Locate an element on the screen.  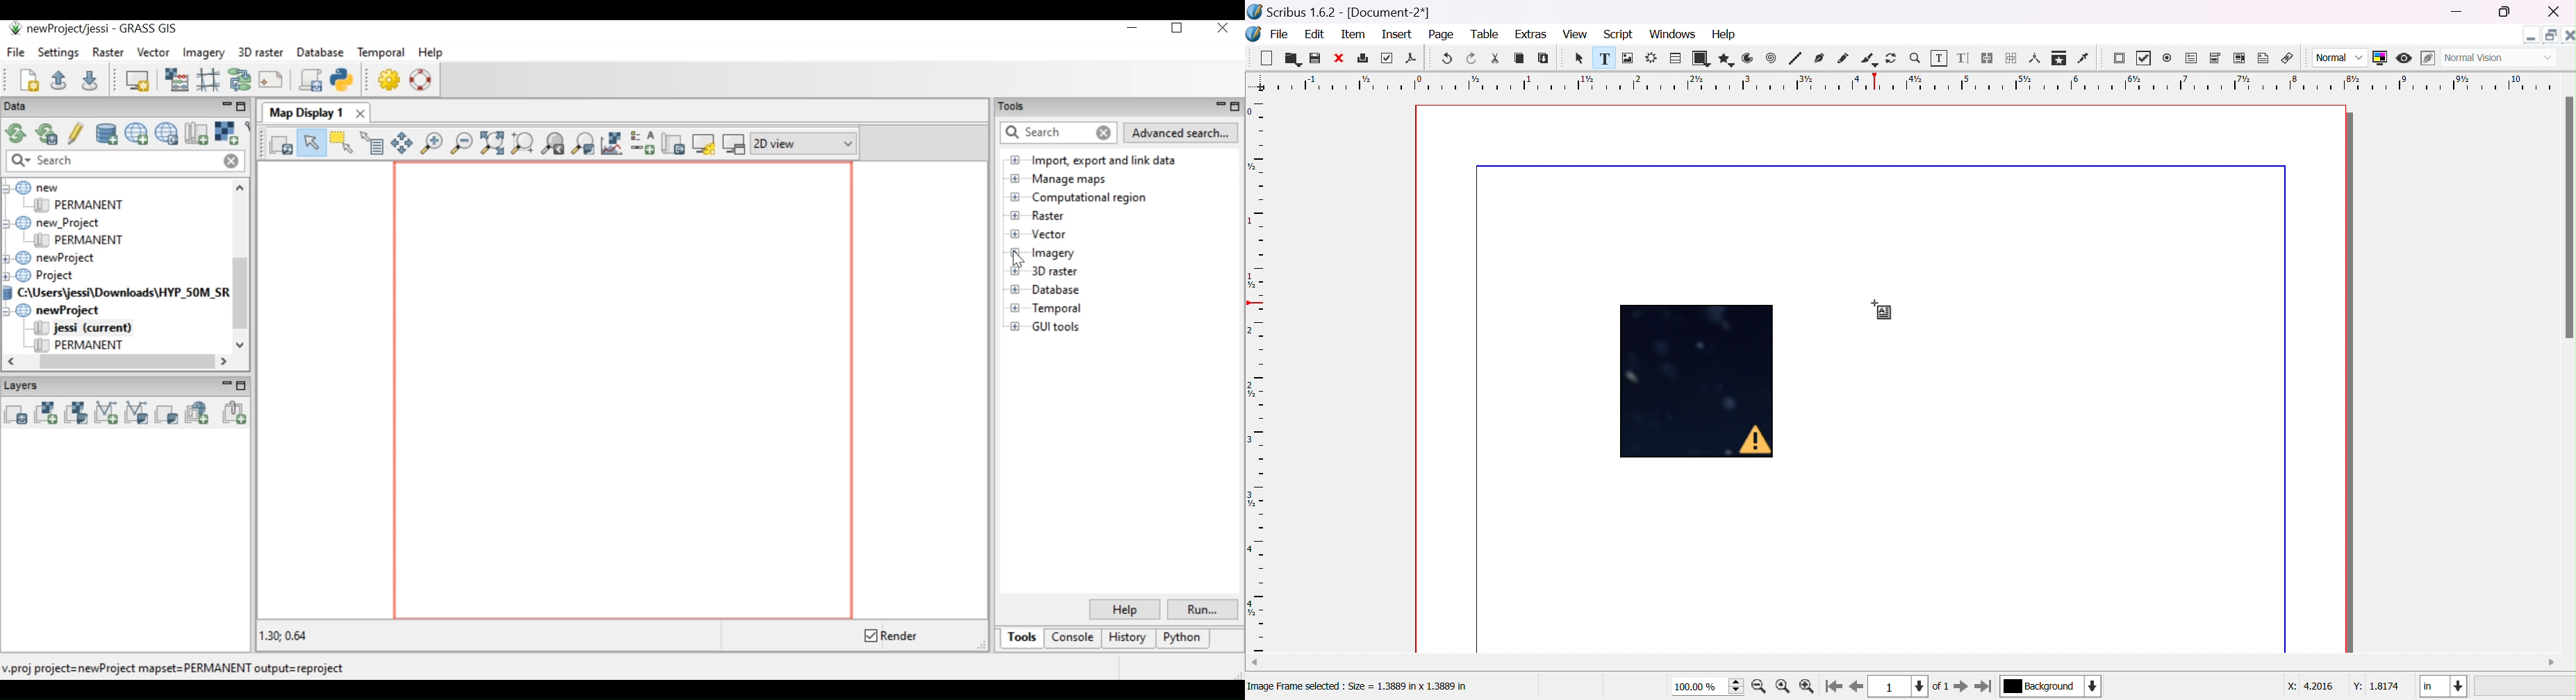
current page is located at coordinates (1911, 686).